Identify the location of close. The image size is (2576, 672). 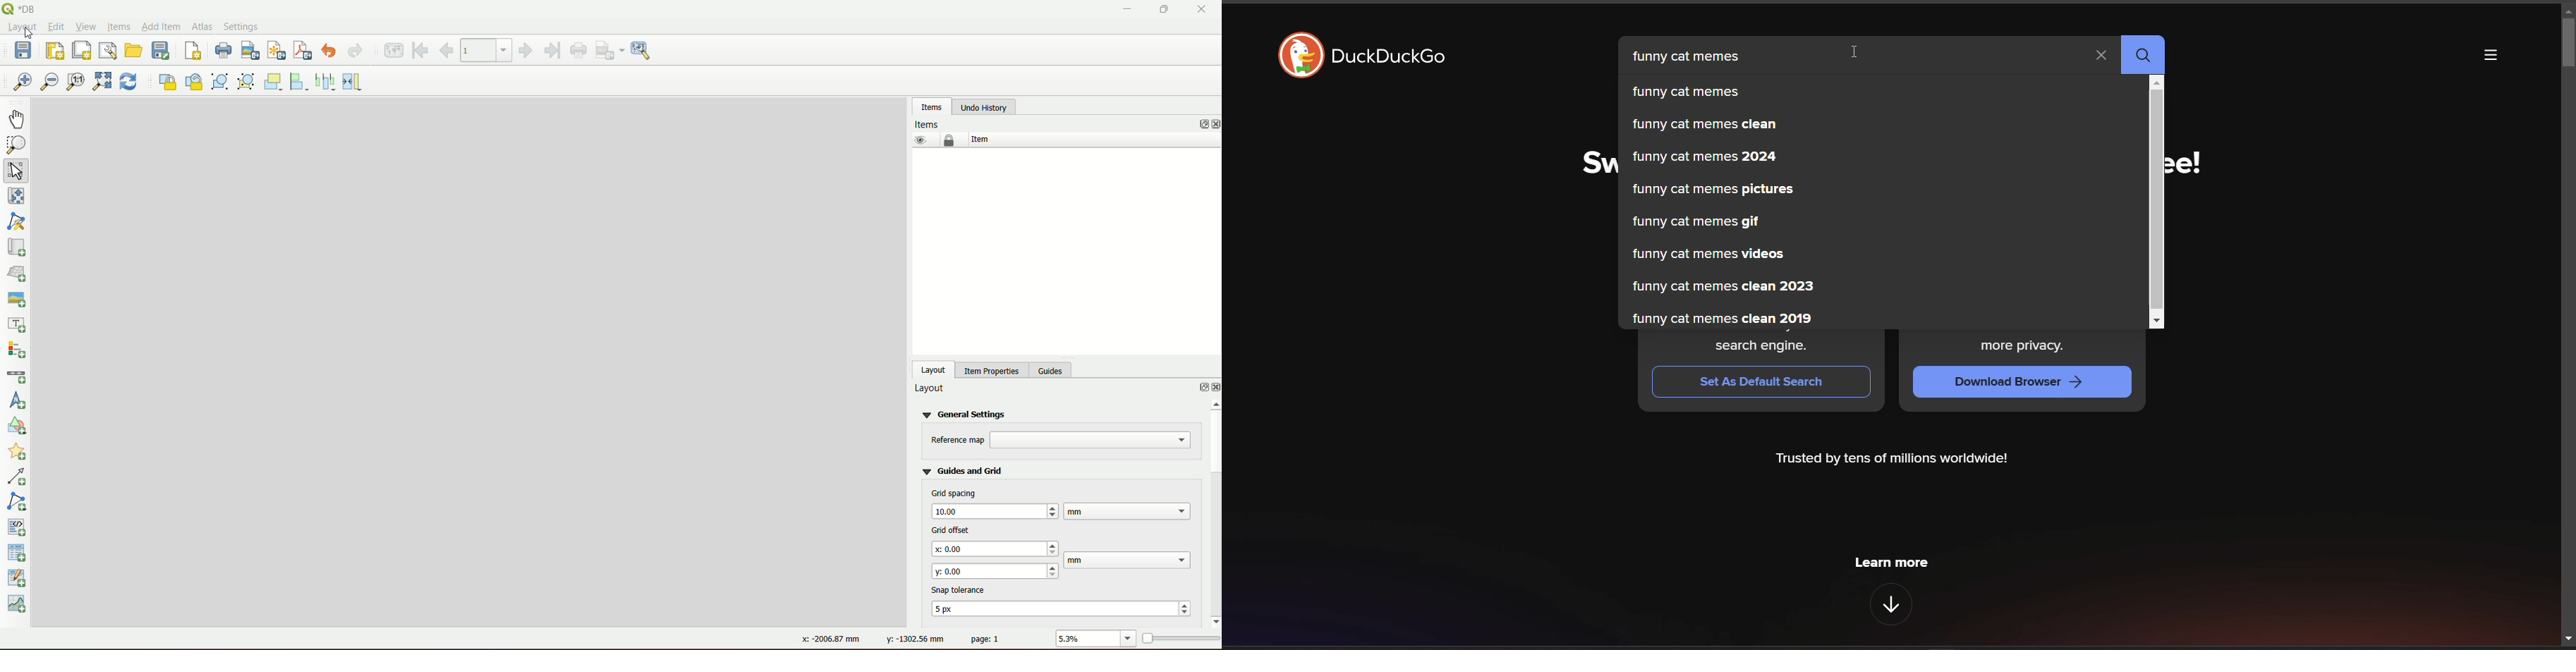
(1214, 388).